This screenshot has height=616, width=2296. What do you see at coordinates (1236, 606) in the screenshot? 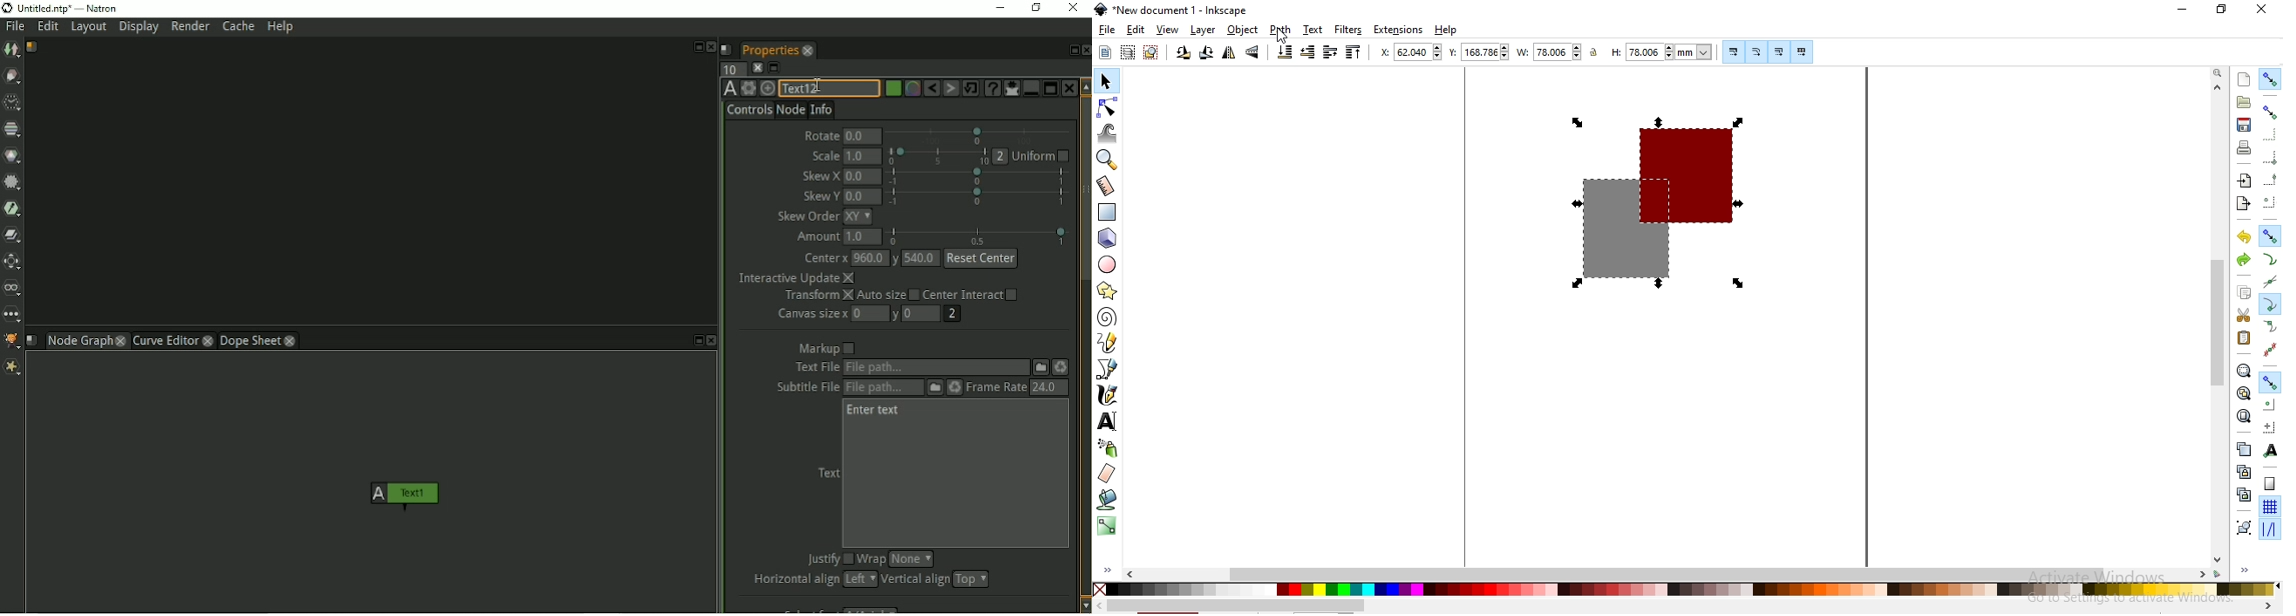
I see `scrollbar` at bounding box center [1236, 606].